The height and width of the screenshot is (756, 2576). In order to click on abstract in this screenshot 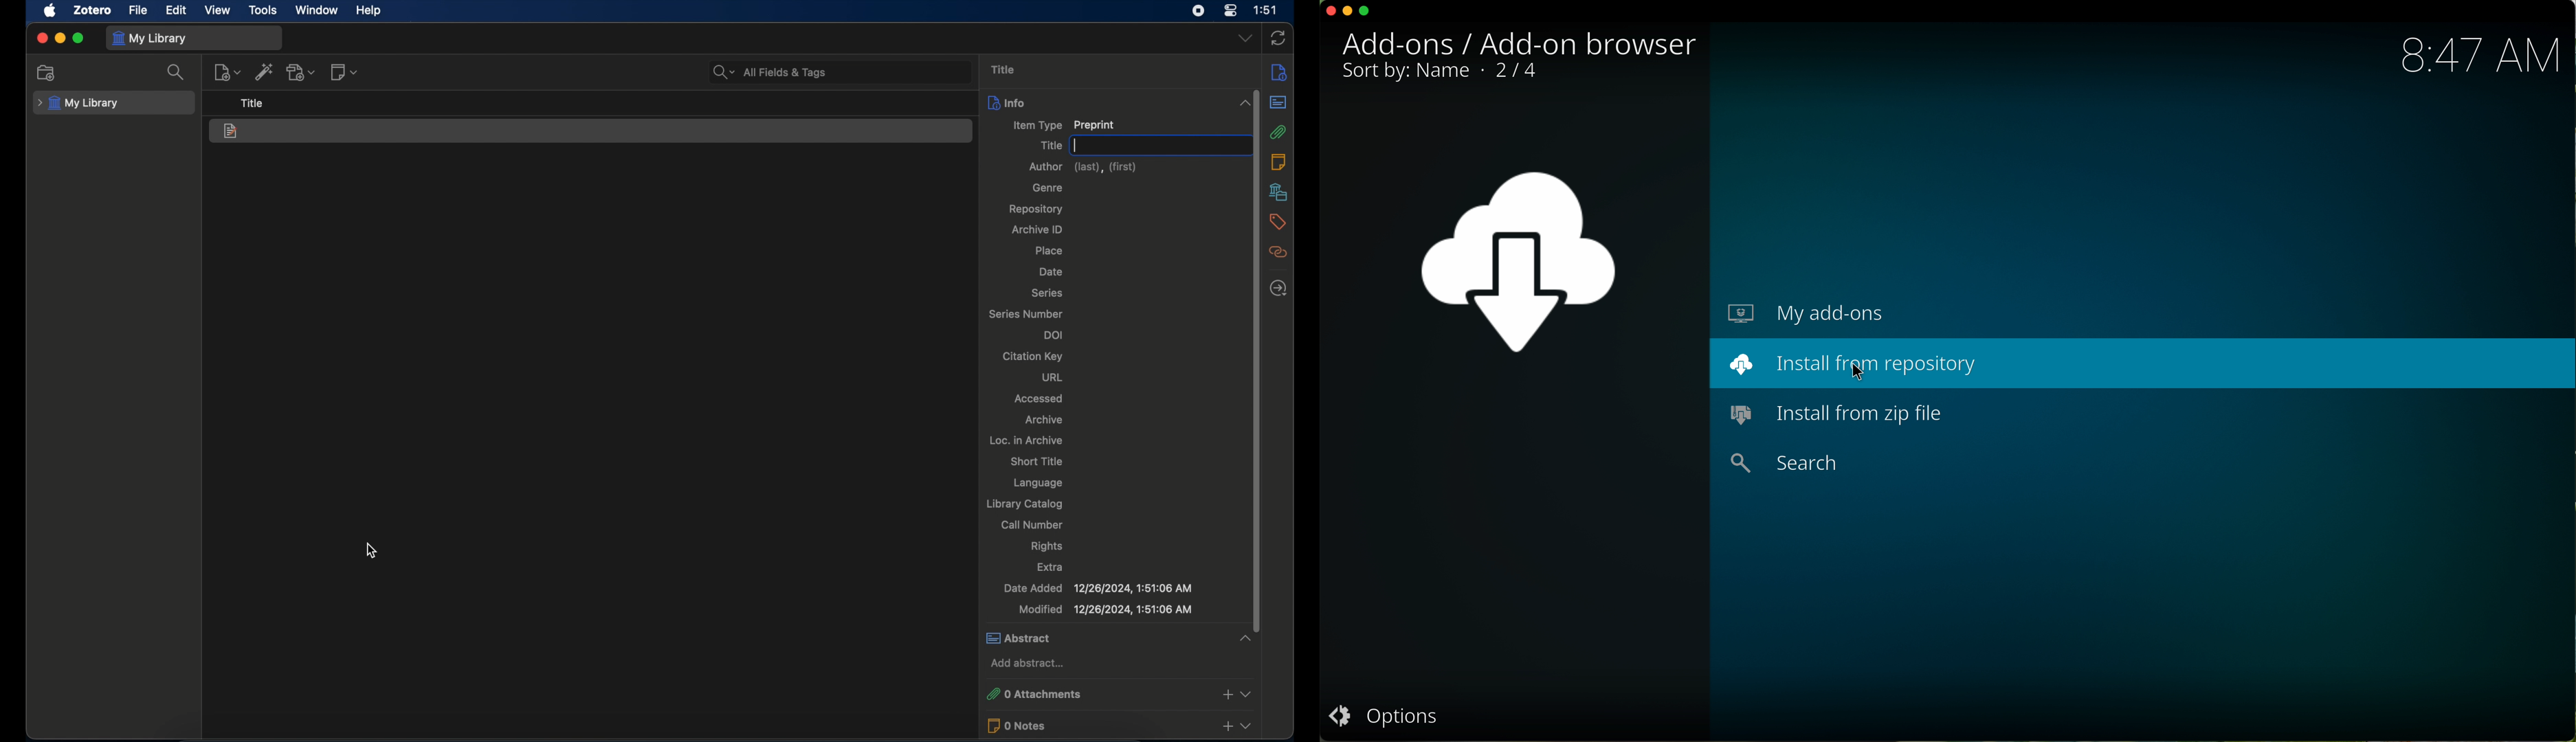, I will do `click(1278, 102)`.